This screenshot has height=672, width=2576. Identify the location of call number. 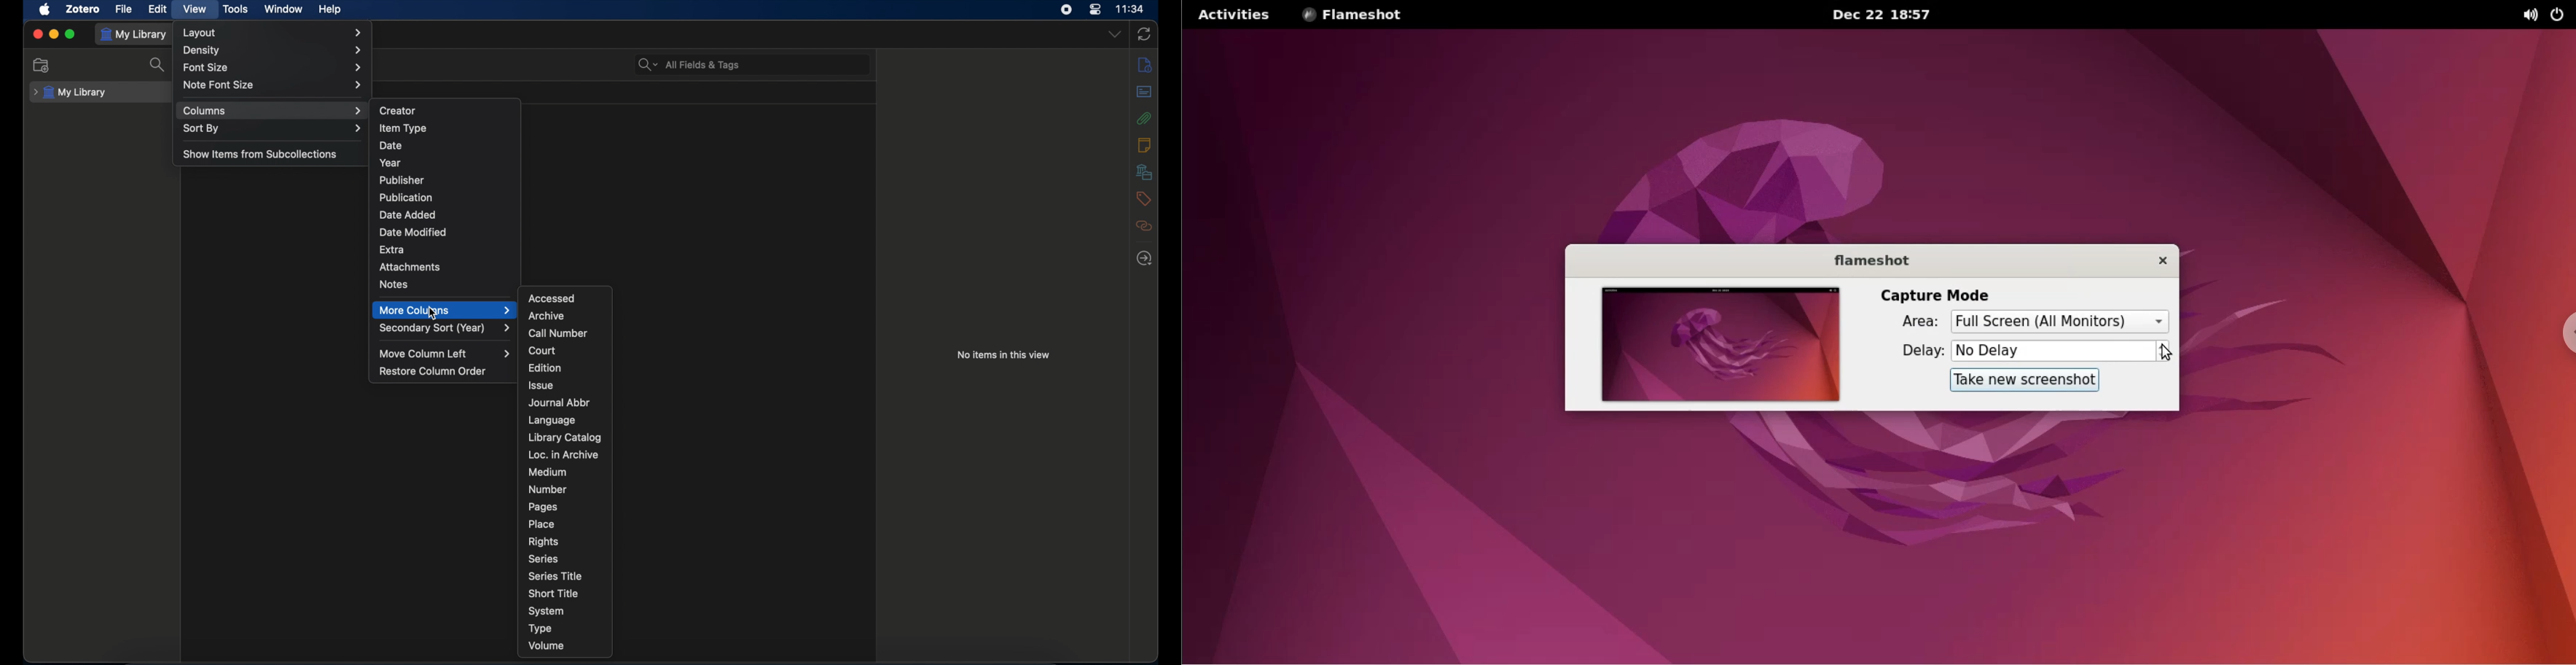
(558, 333).